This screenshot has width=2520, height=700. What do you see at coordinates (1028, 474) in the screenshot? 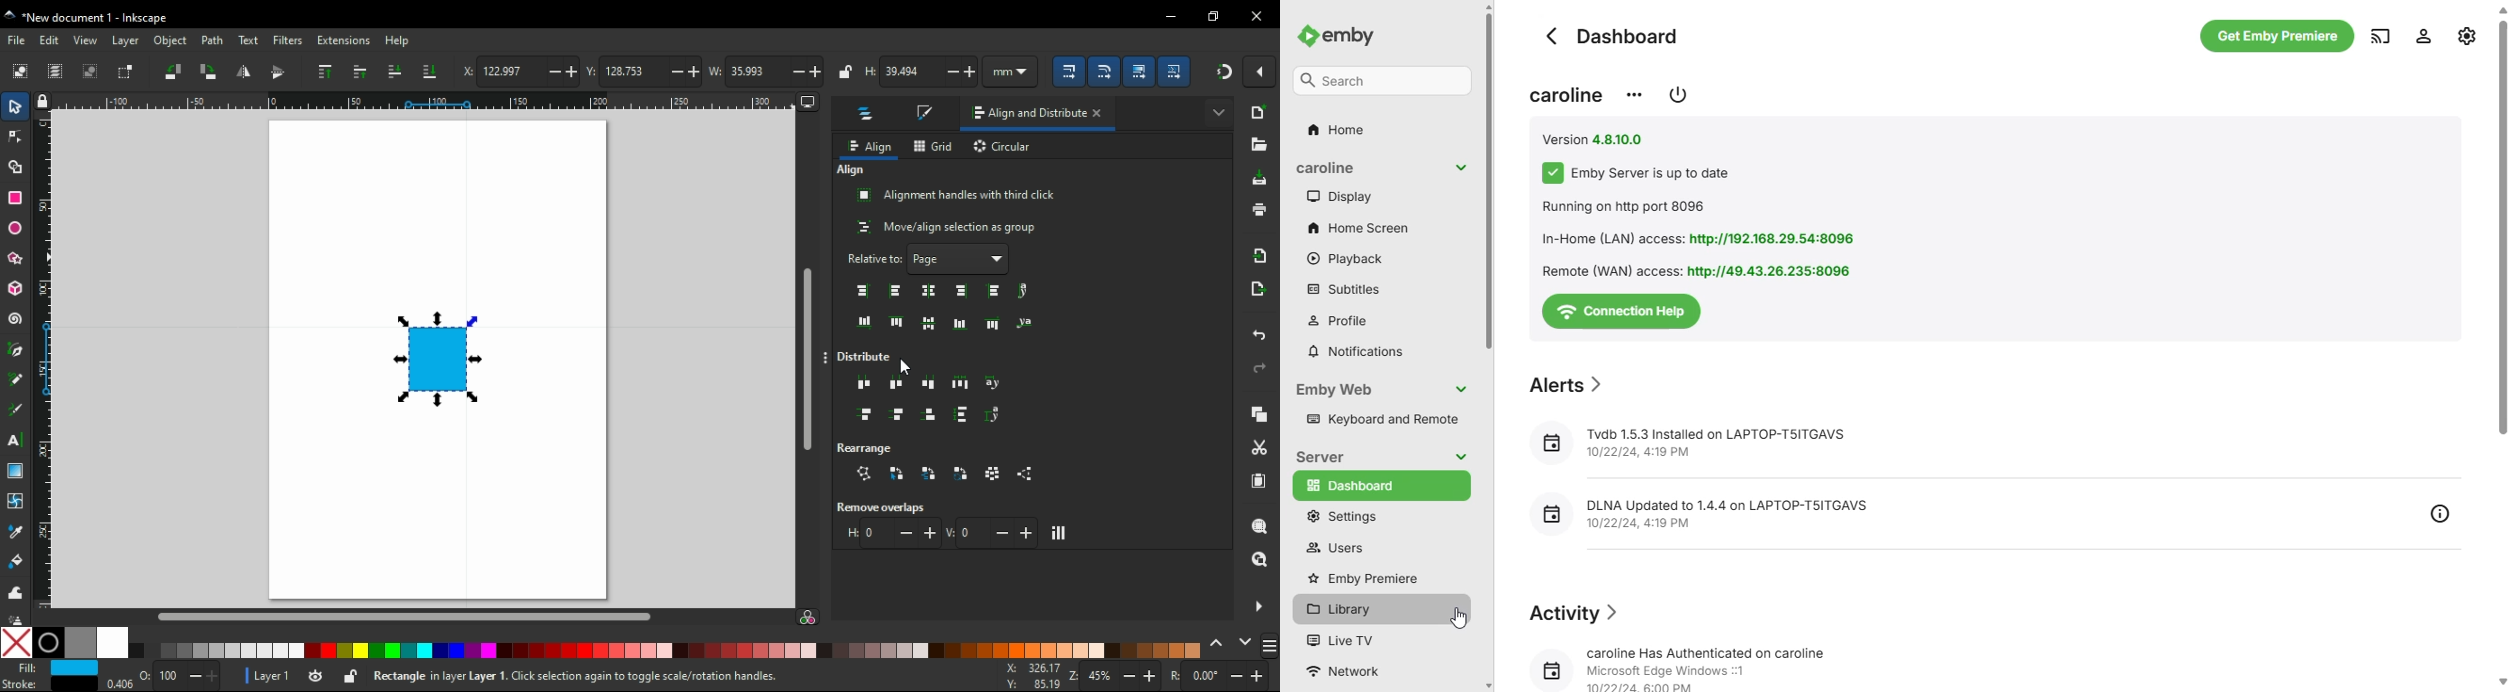
I see `unclump objects` at bounding box center [1028, 474].